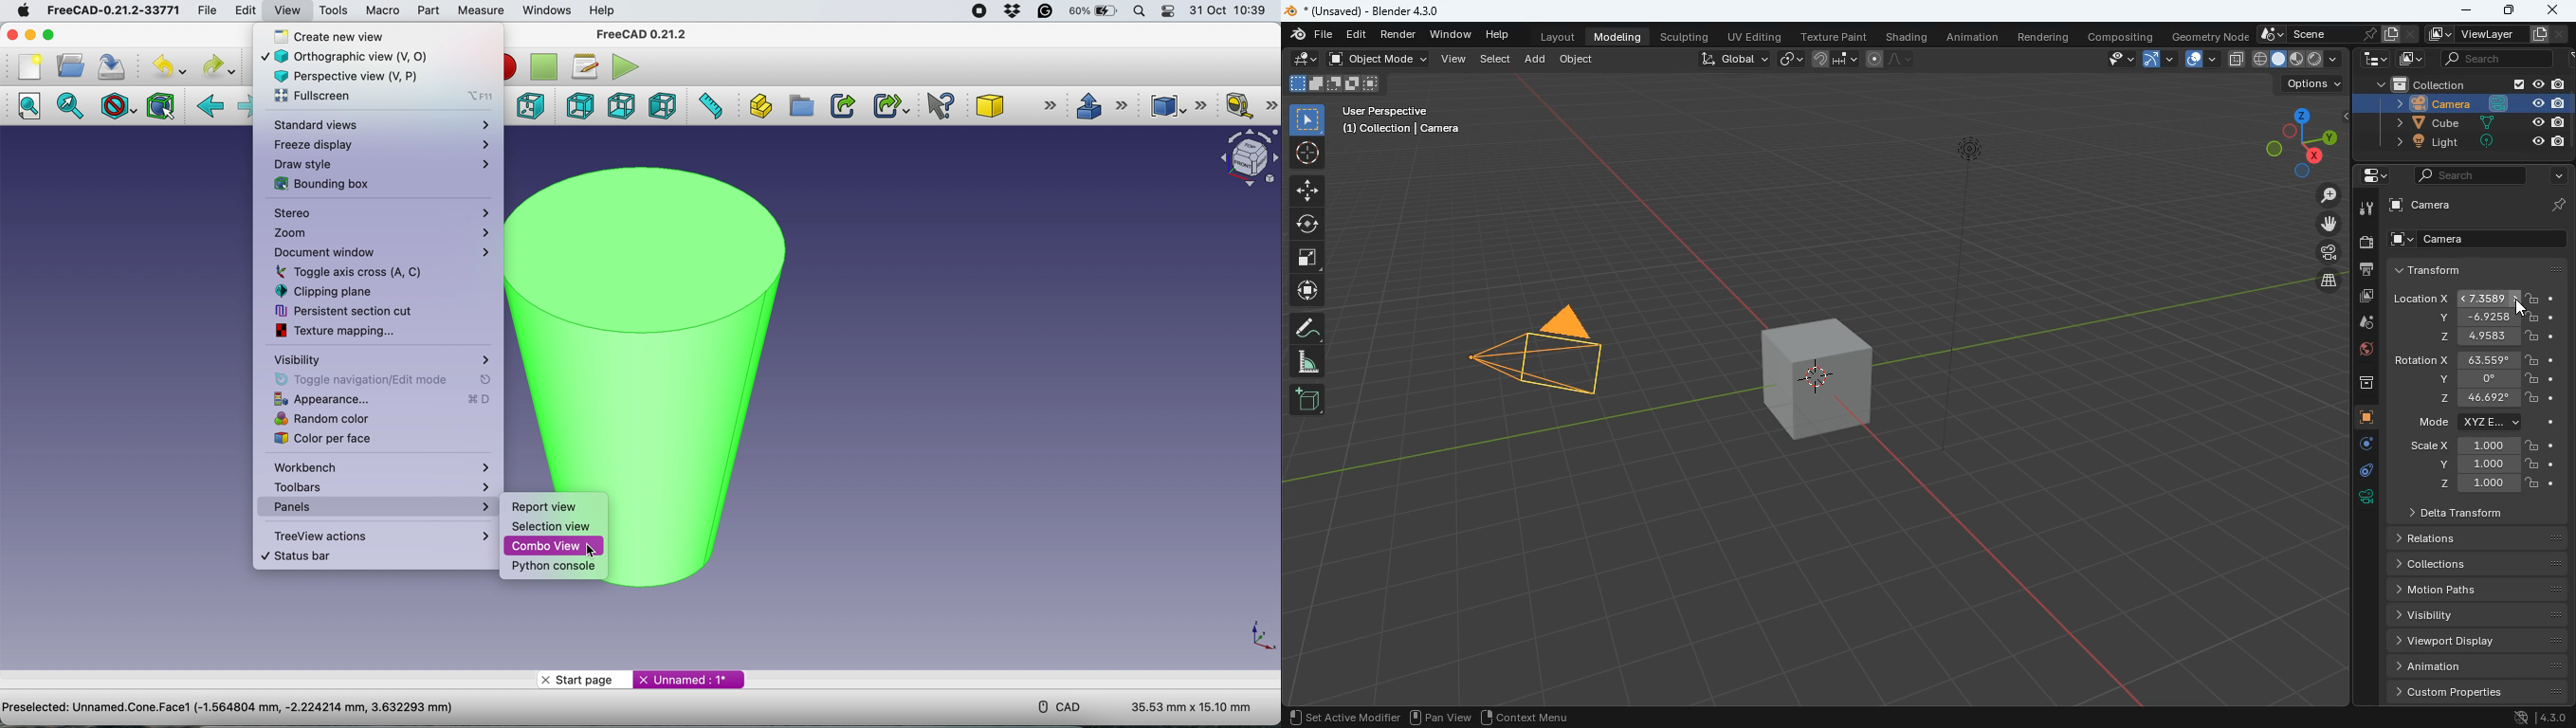 Image resolution: width=2576 pixels, height=728 pixels. What do you see at coordinates (1399, 35) in the screenshot?
I see `render` at bounding box center [1399, 35].